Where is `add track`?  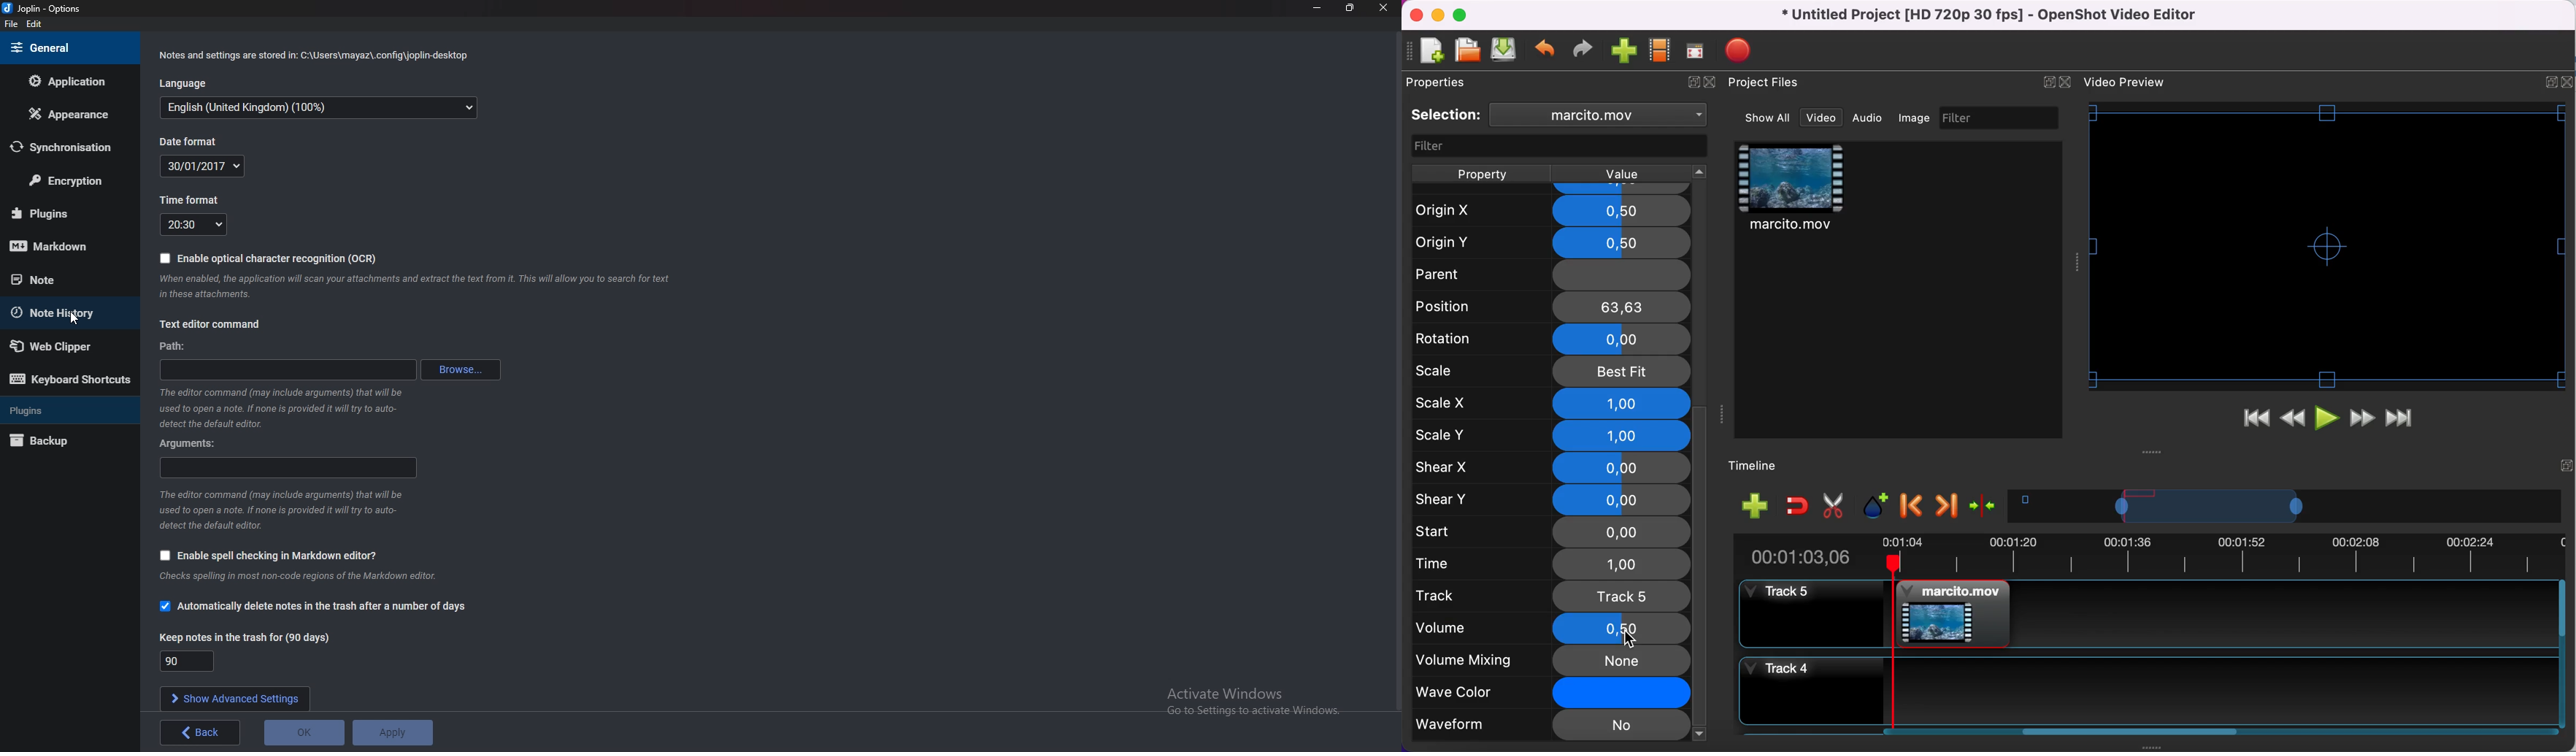
add track is located at coordinates (1755, 505).